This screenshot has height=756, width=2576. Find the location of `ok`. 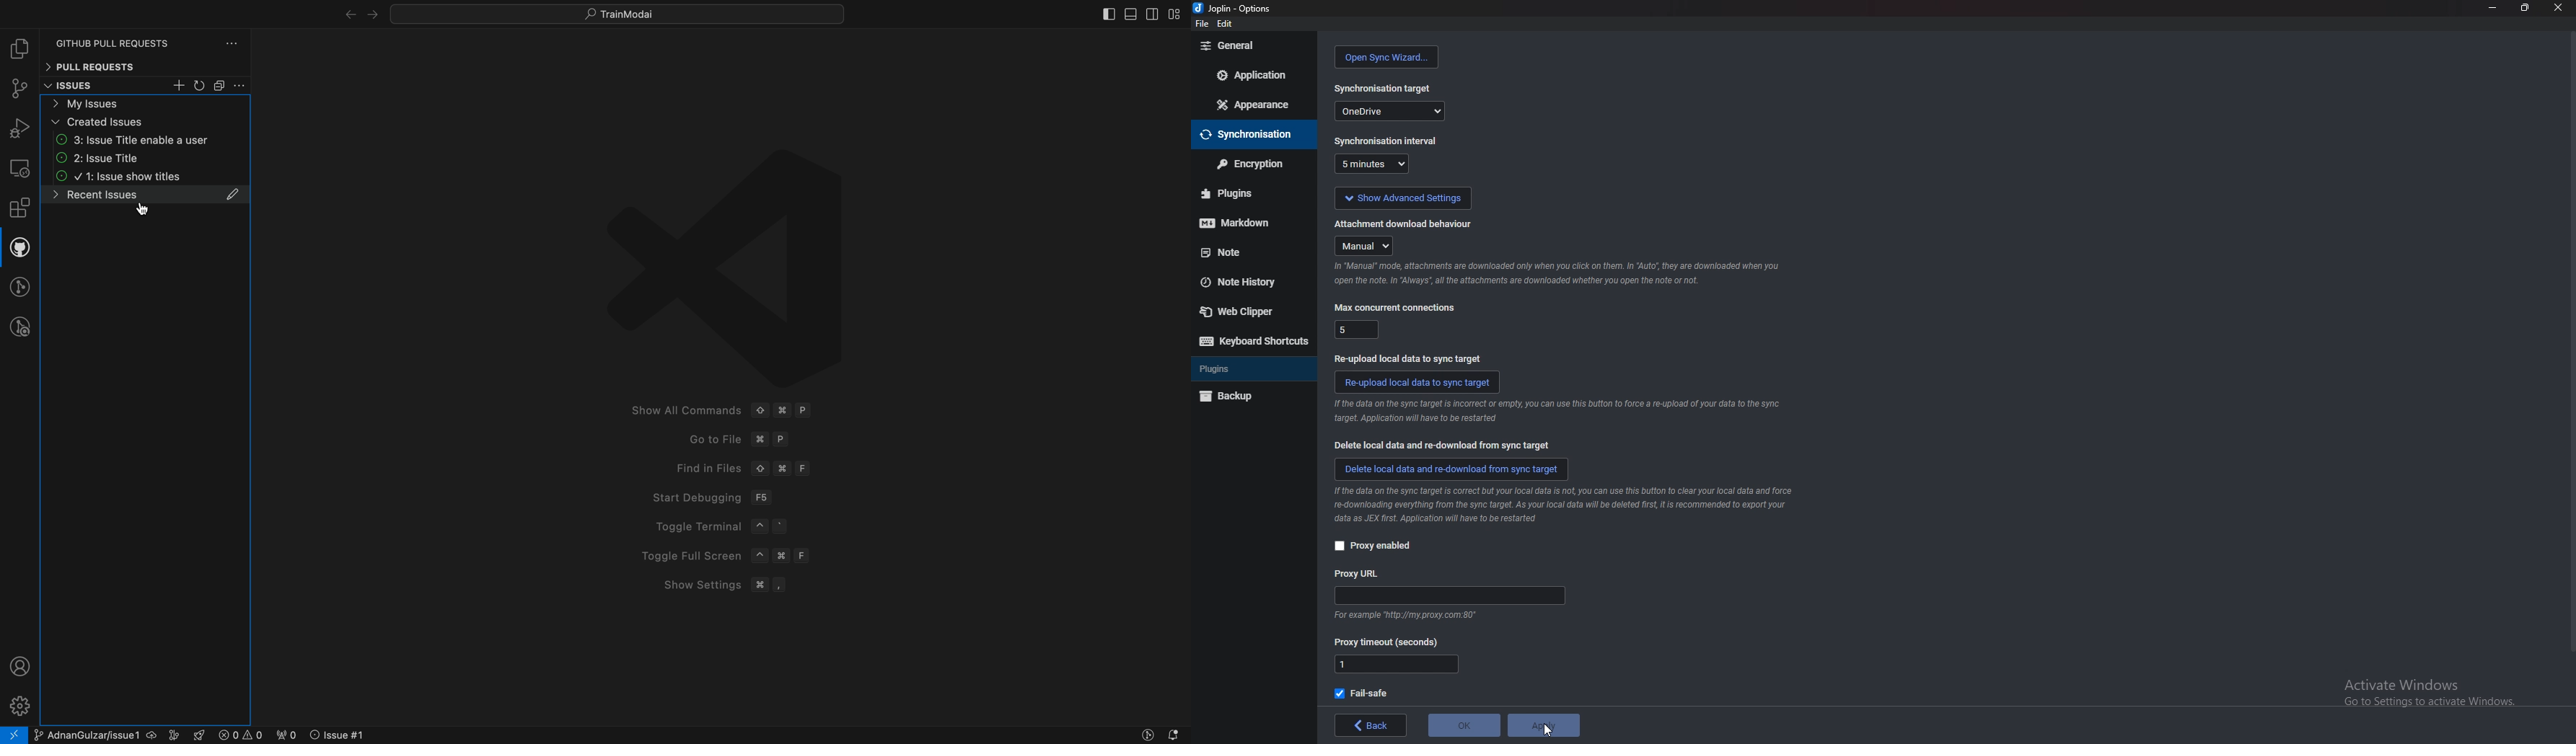

ok is located at coordinates (1465, 722).